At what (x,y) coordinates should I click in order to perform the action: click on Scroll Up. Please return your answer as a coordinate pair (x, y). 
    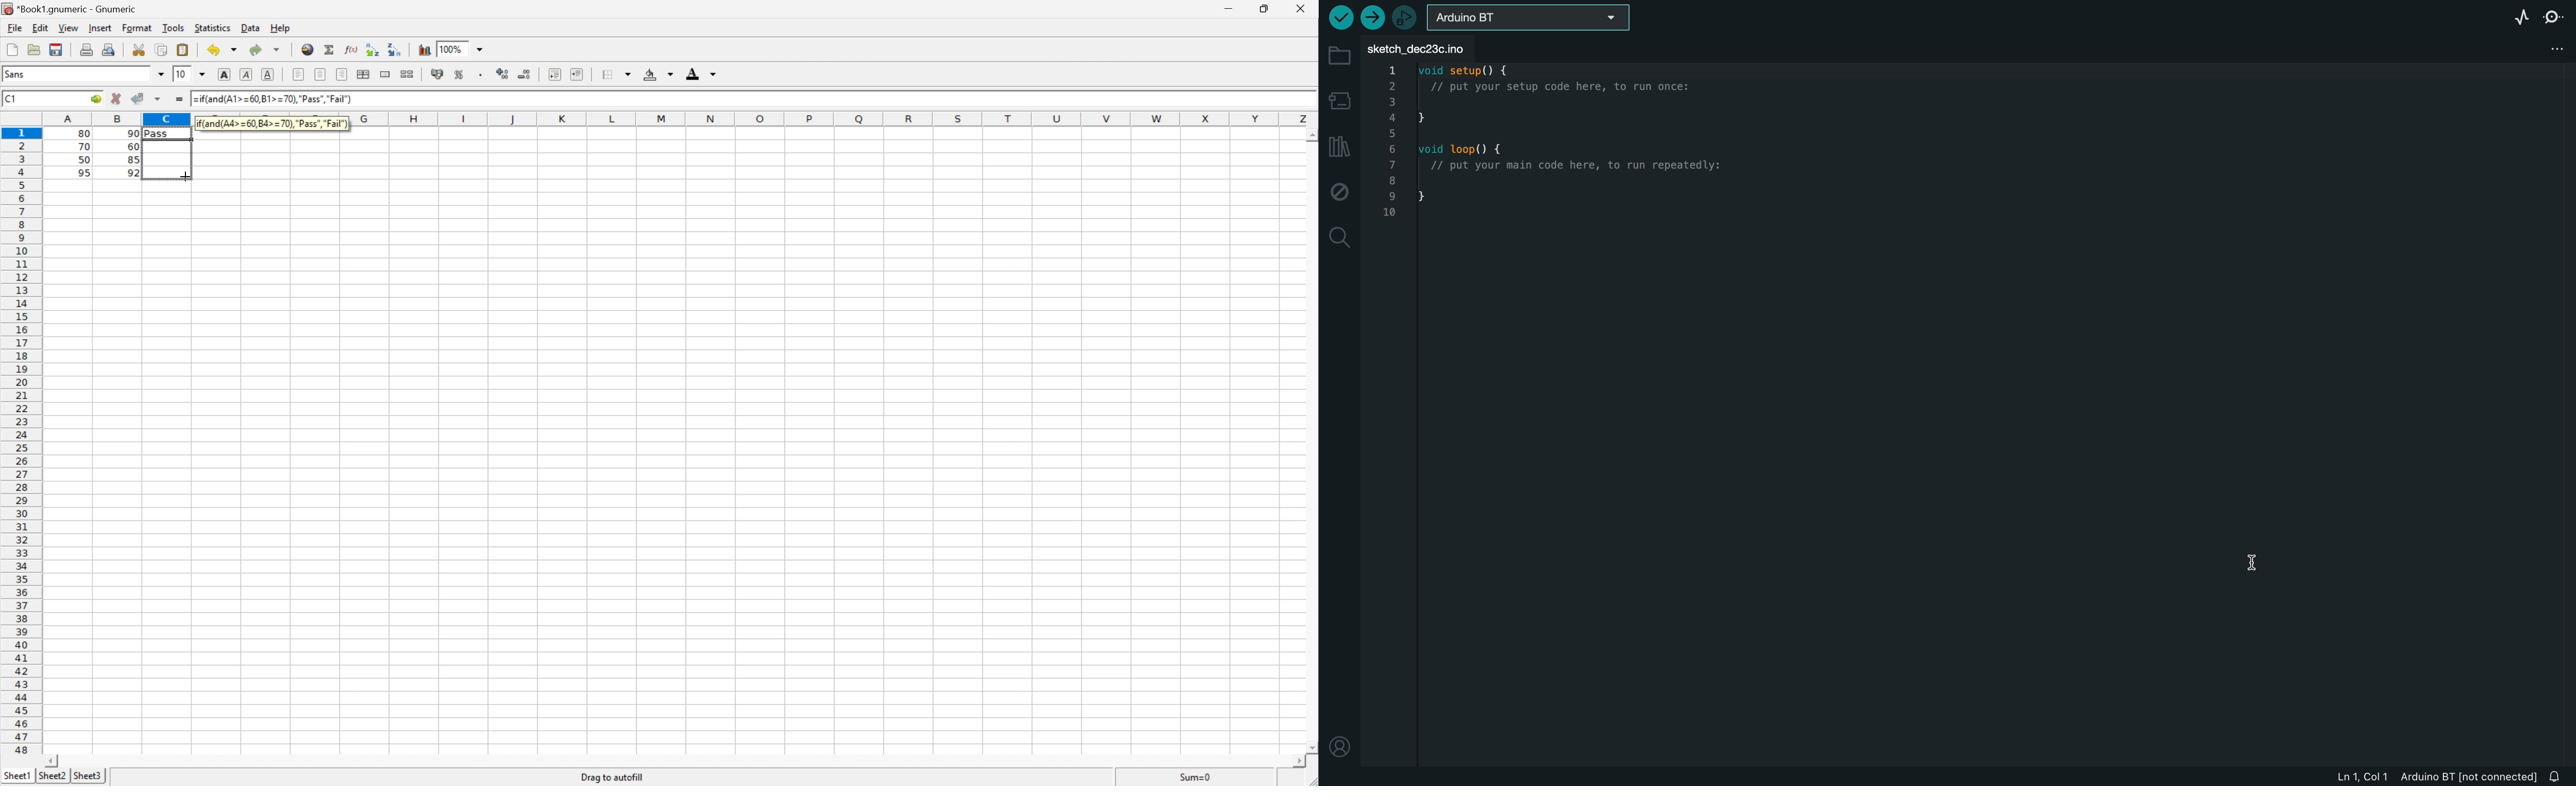
    Looking at the image, I should click on (1310, 135).